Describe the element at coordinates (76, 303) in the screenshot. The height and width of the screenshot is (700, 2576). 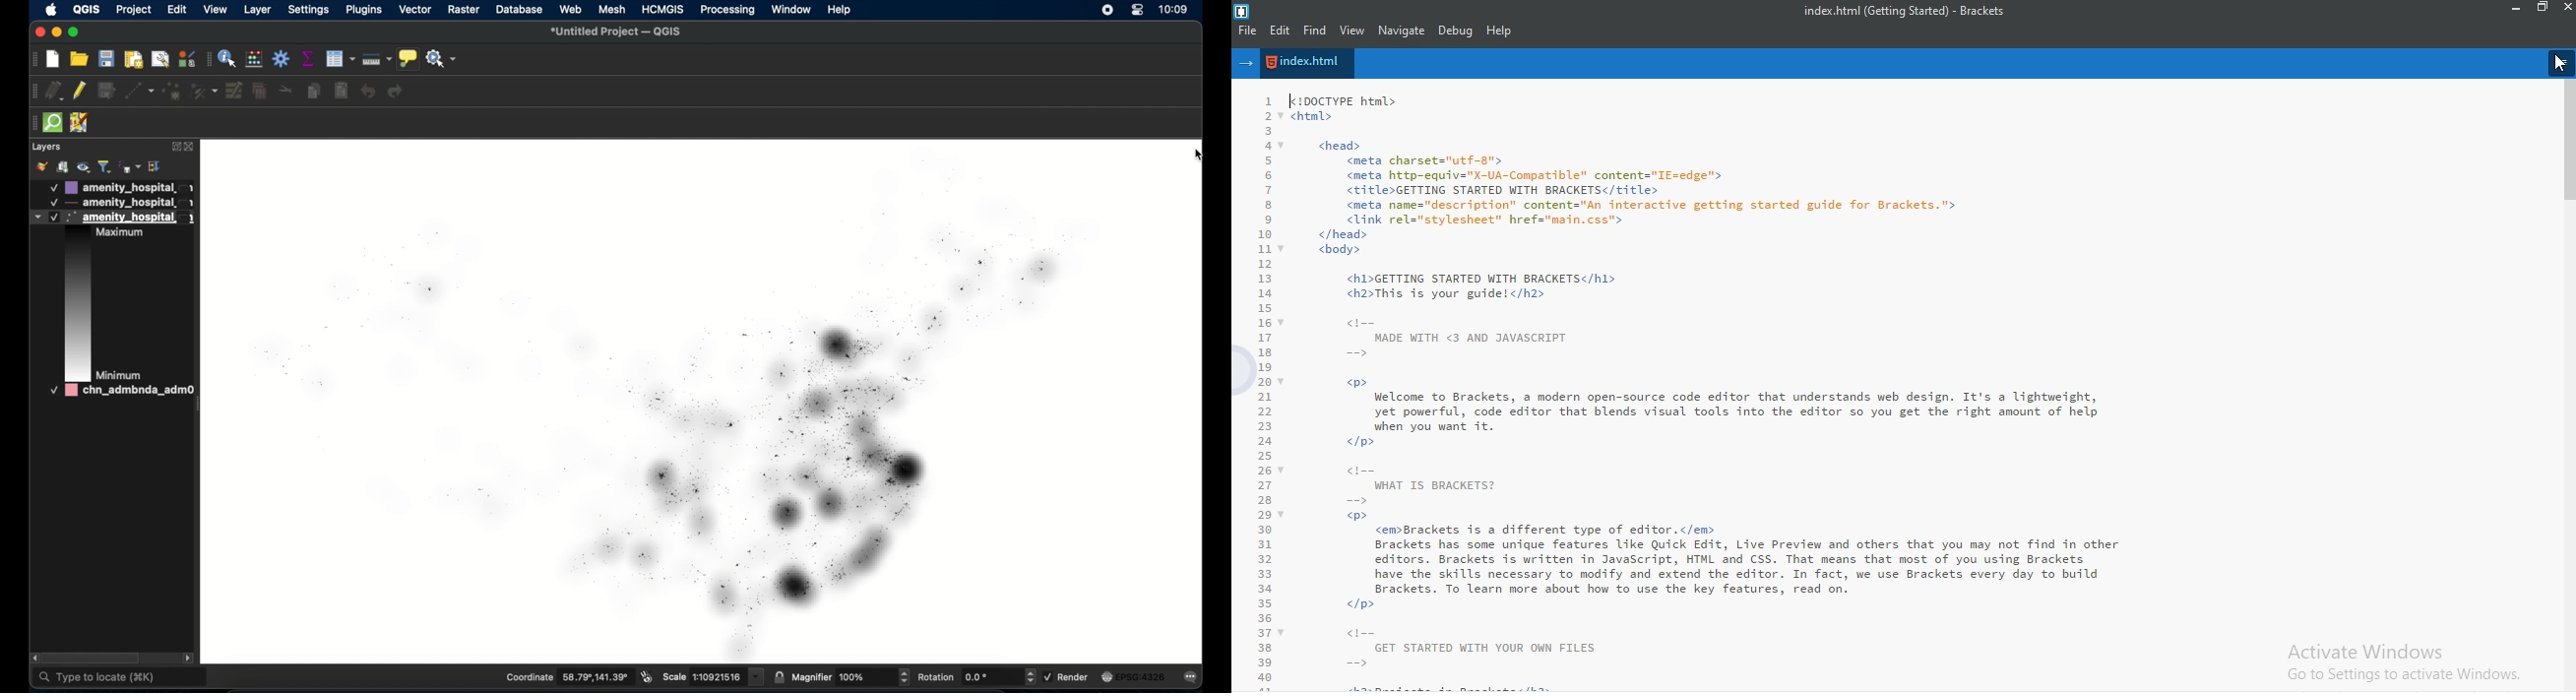
I see `color scheme` at that location.